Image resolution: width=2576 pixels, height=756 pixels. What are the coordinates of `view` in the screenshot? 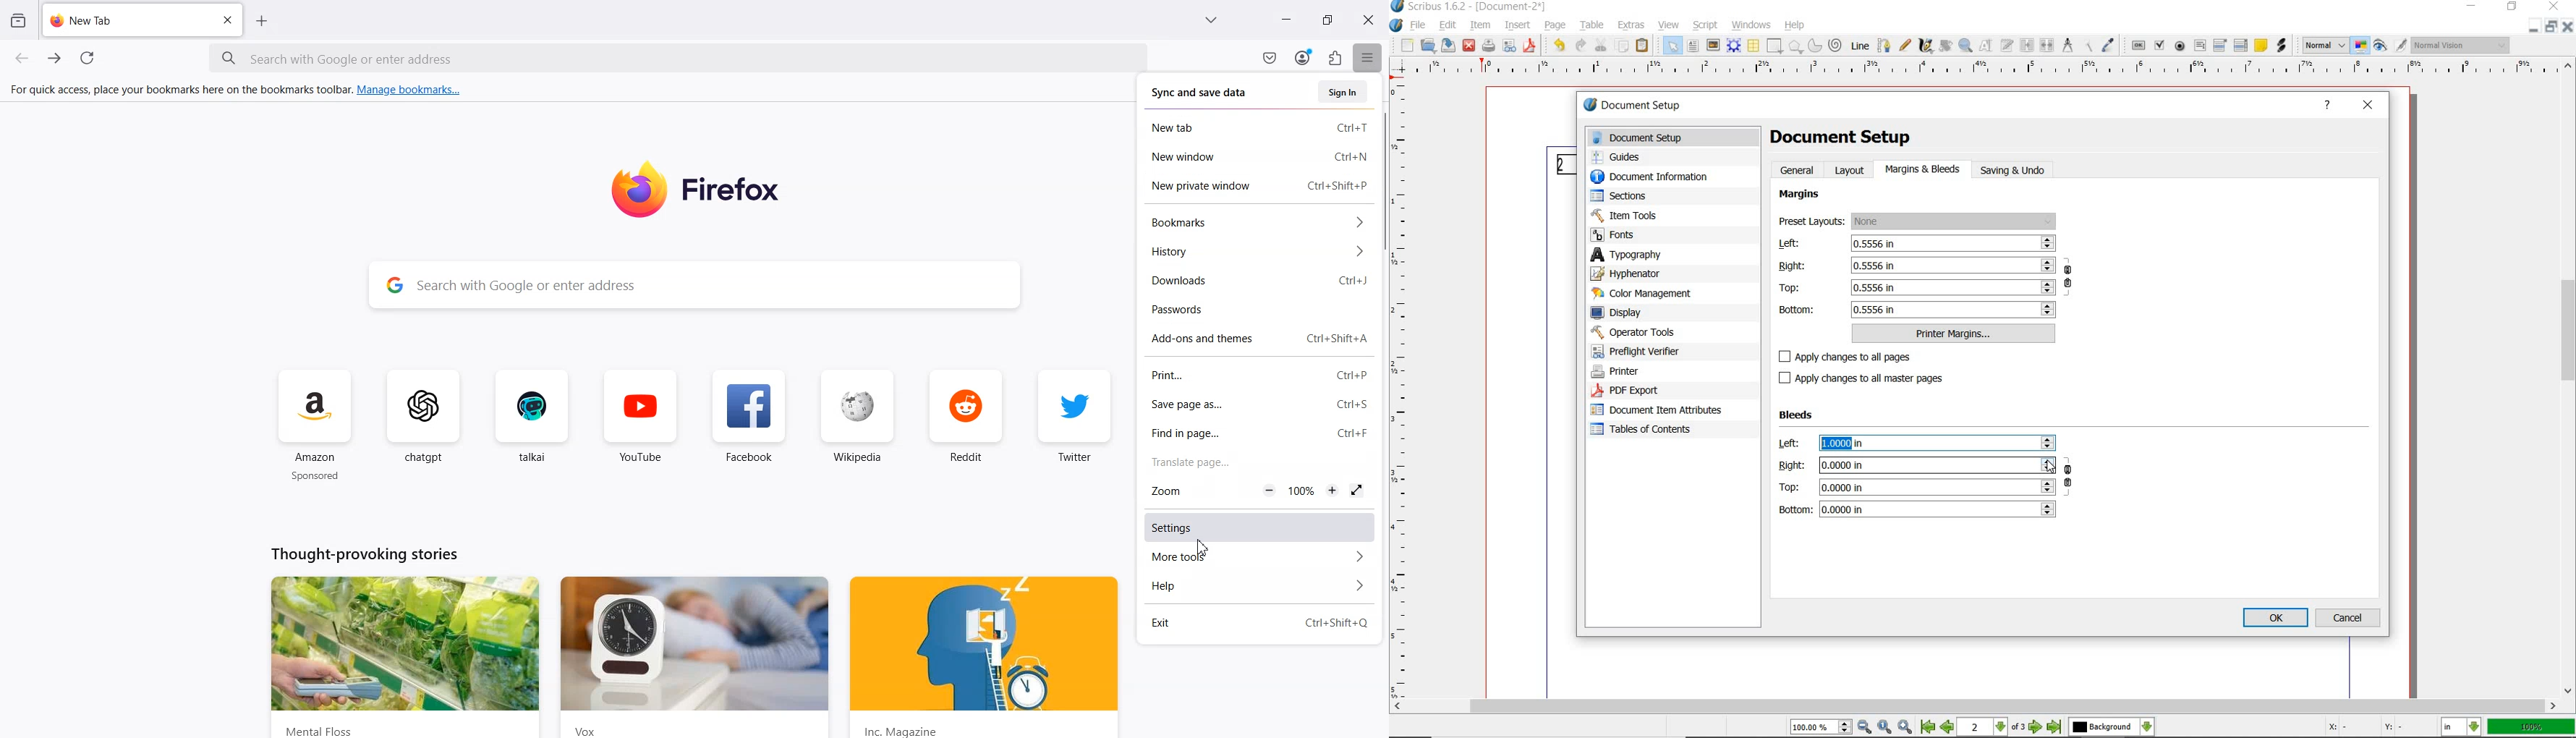 It's located at (1668, 25).